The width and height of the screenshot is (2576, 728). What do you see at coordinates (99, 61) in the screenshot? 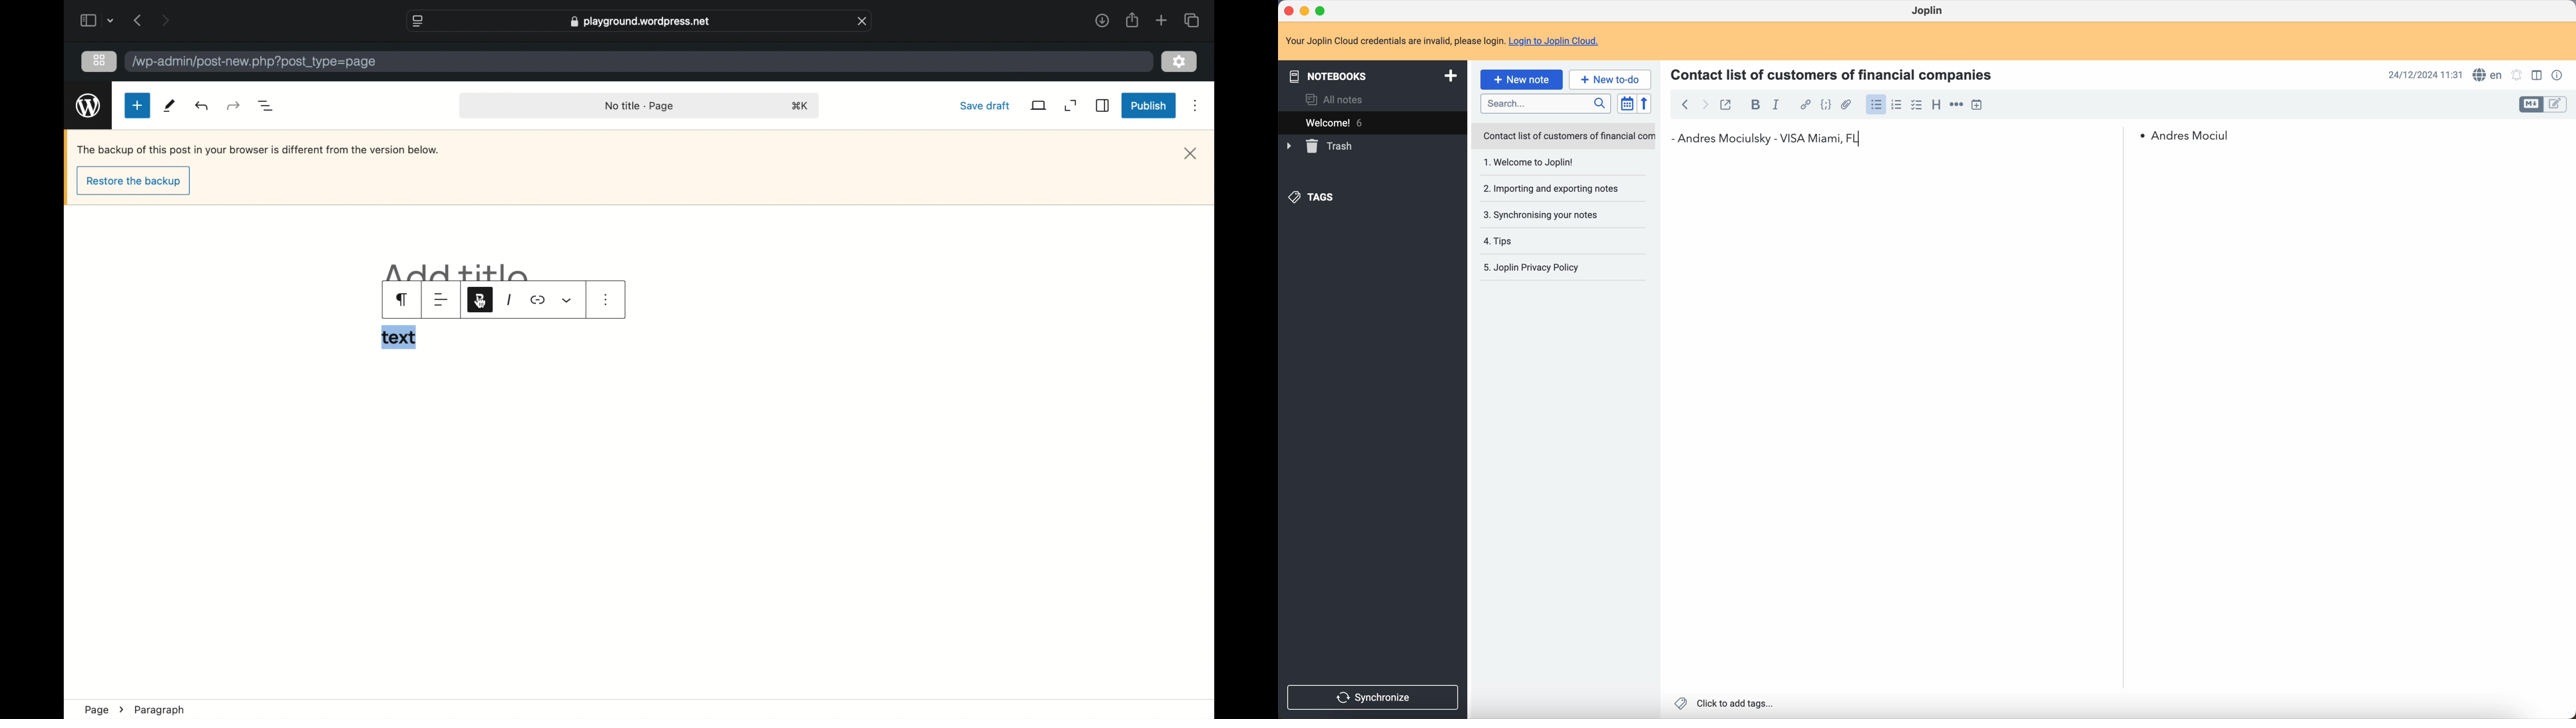
I see `grid view` at bounding box center [99, 61].